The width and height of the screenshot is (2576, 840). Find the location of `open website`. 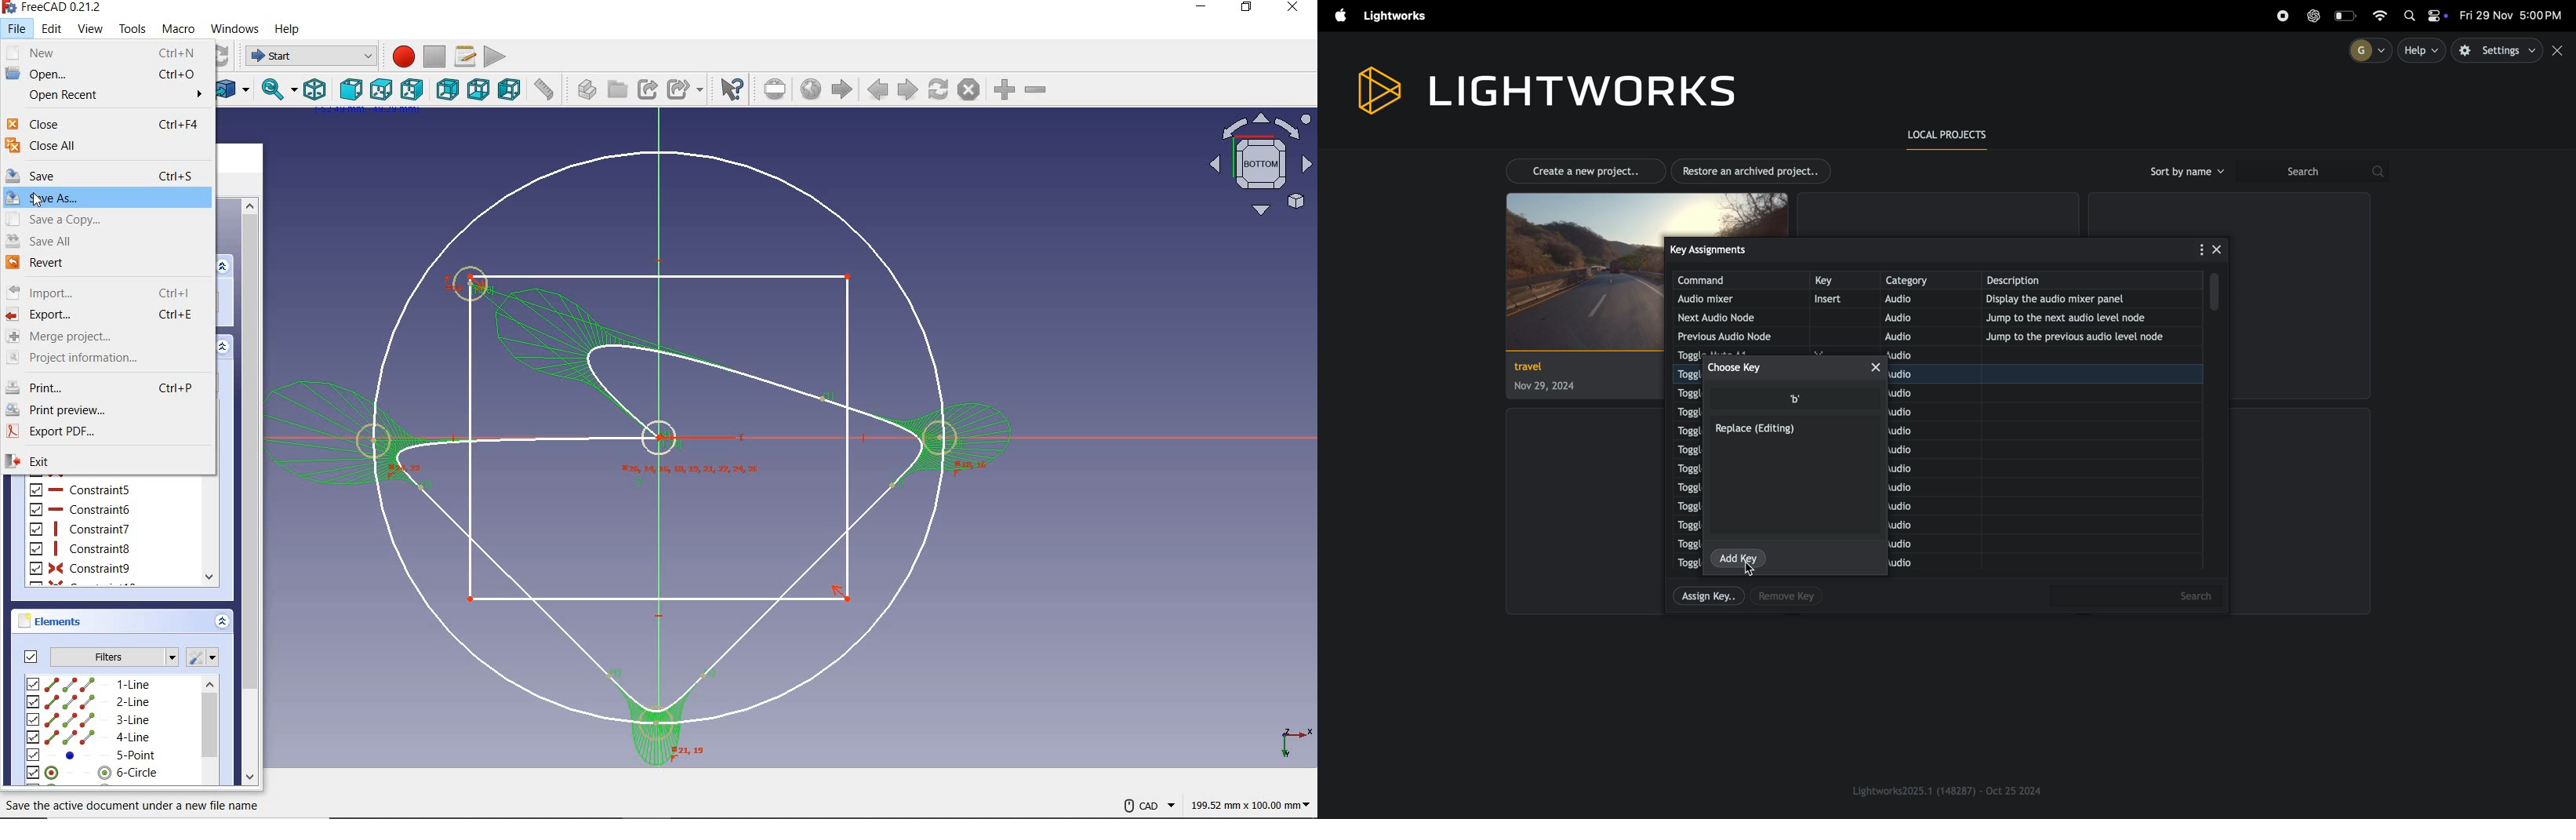

open website is located at coordinates (812, 90).